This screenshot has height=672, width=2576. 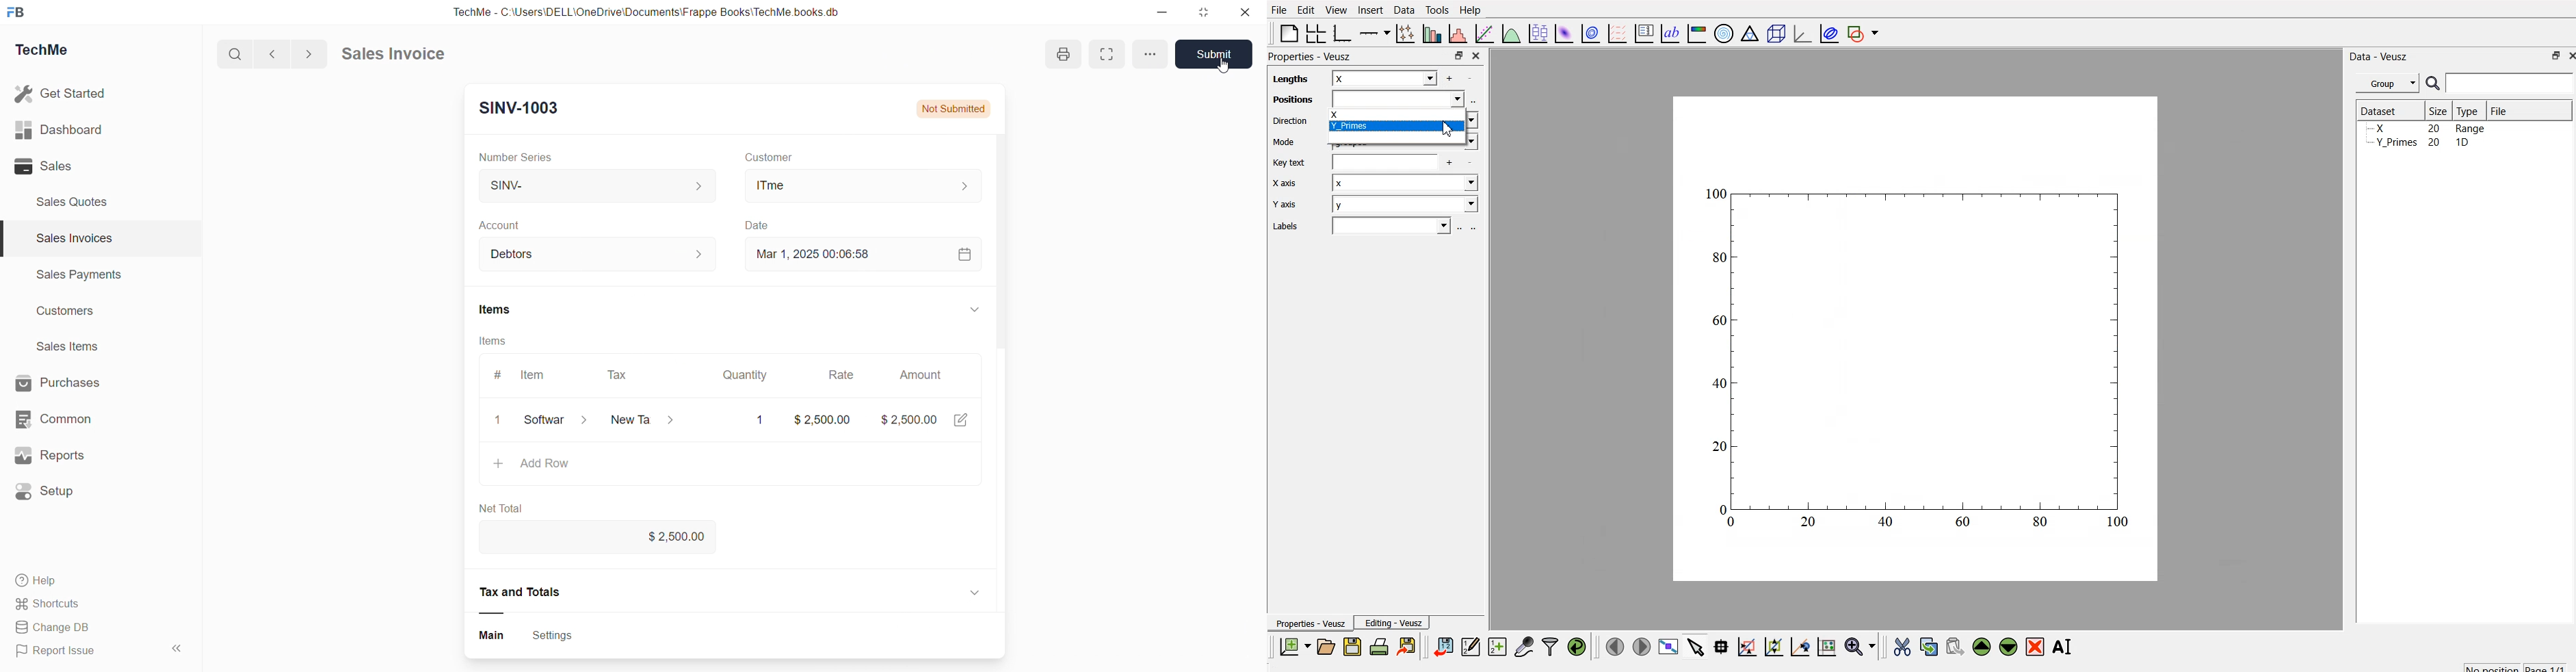 I want to click on Customer, so click(x=775, y=156).